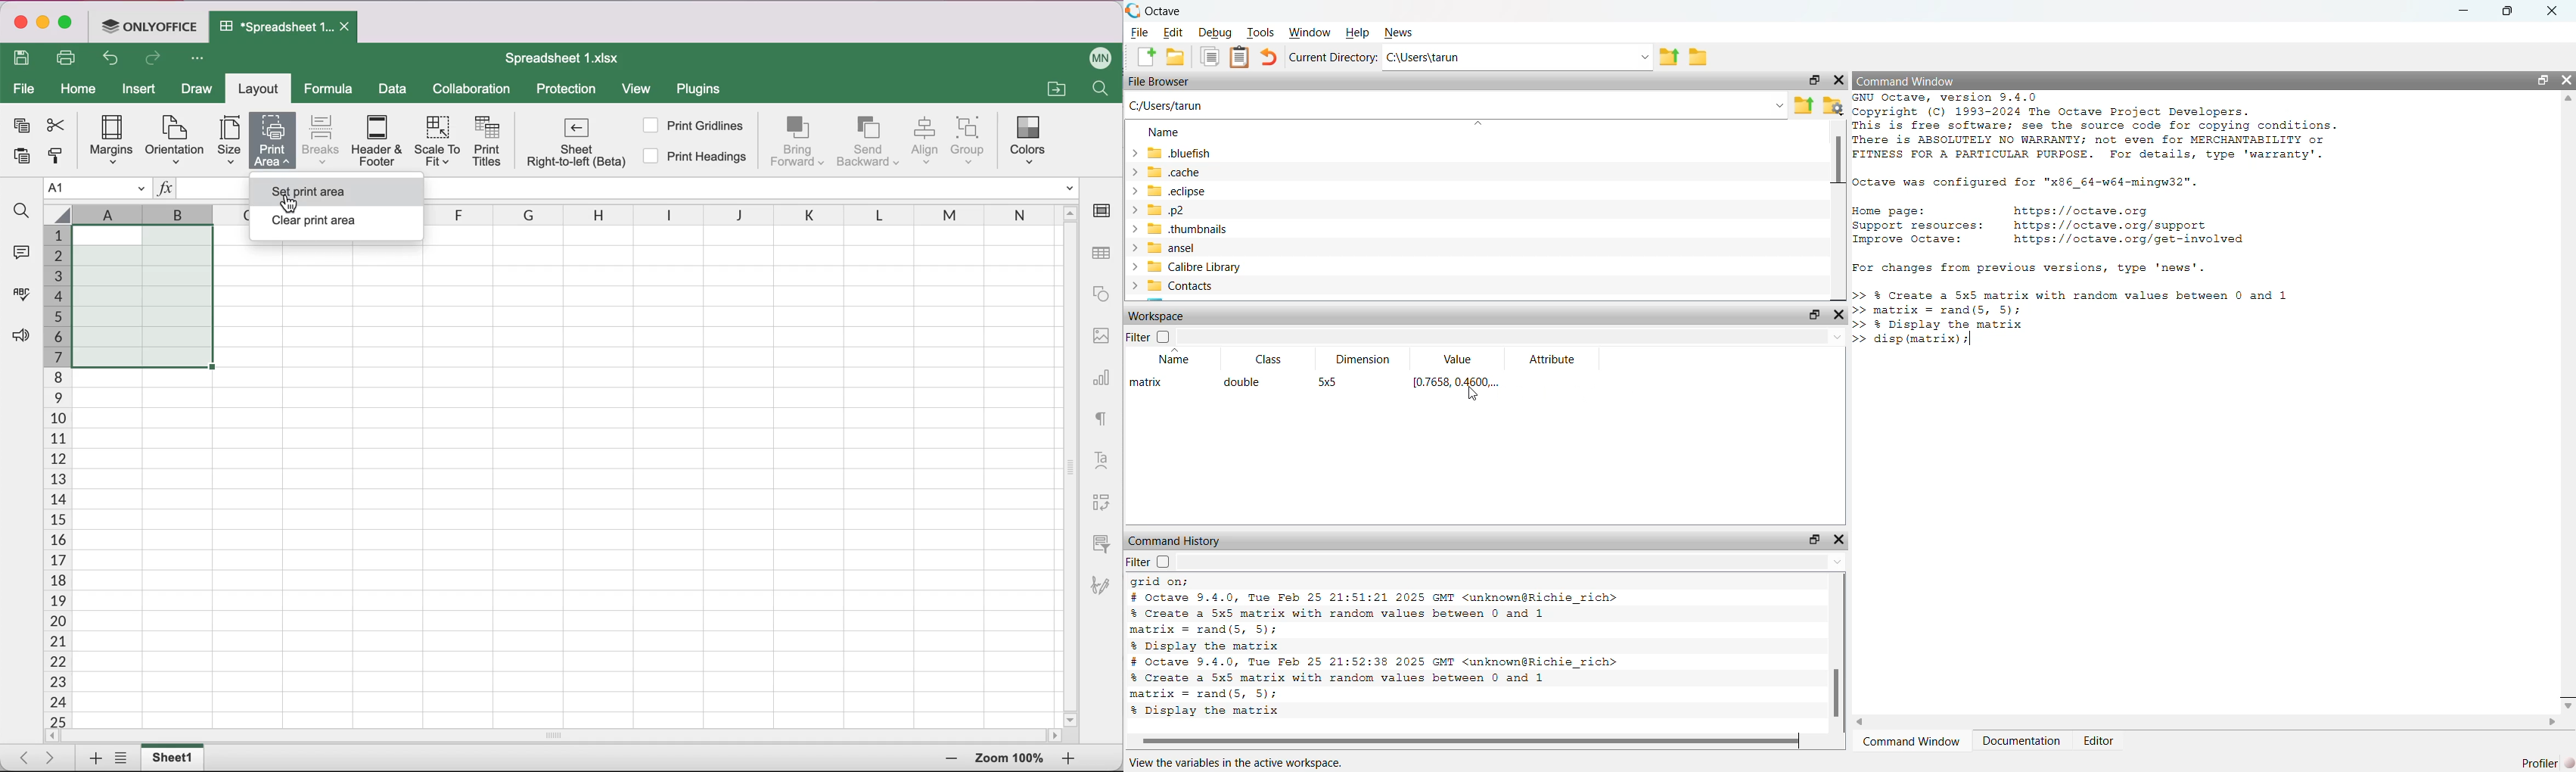 Image resolution: width=2576 pixels, height=784 pixels. I want to click on save, so click(25, 59).